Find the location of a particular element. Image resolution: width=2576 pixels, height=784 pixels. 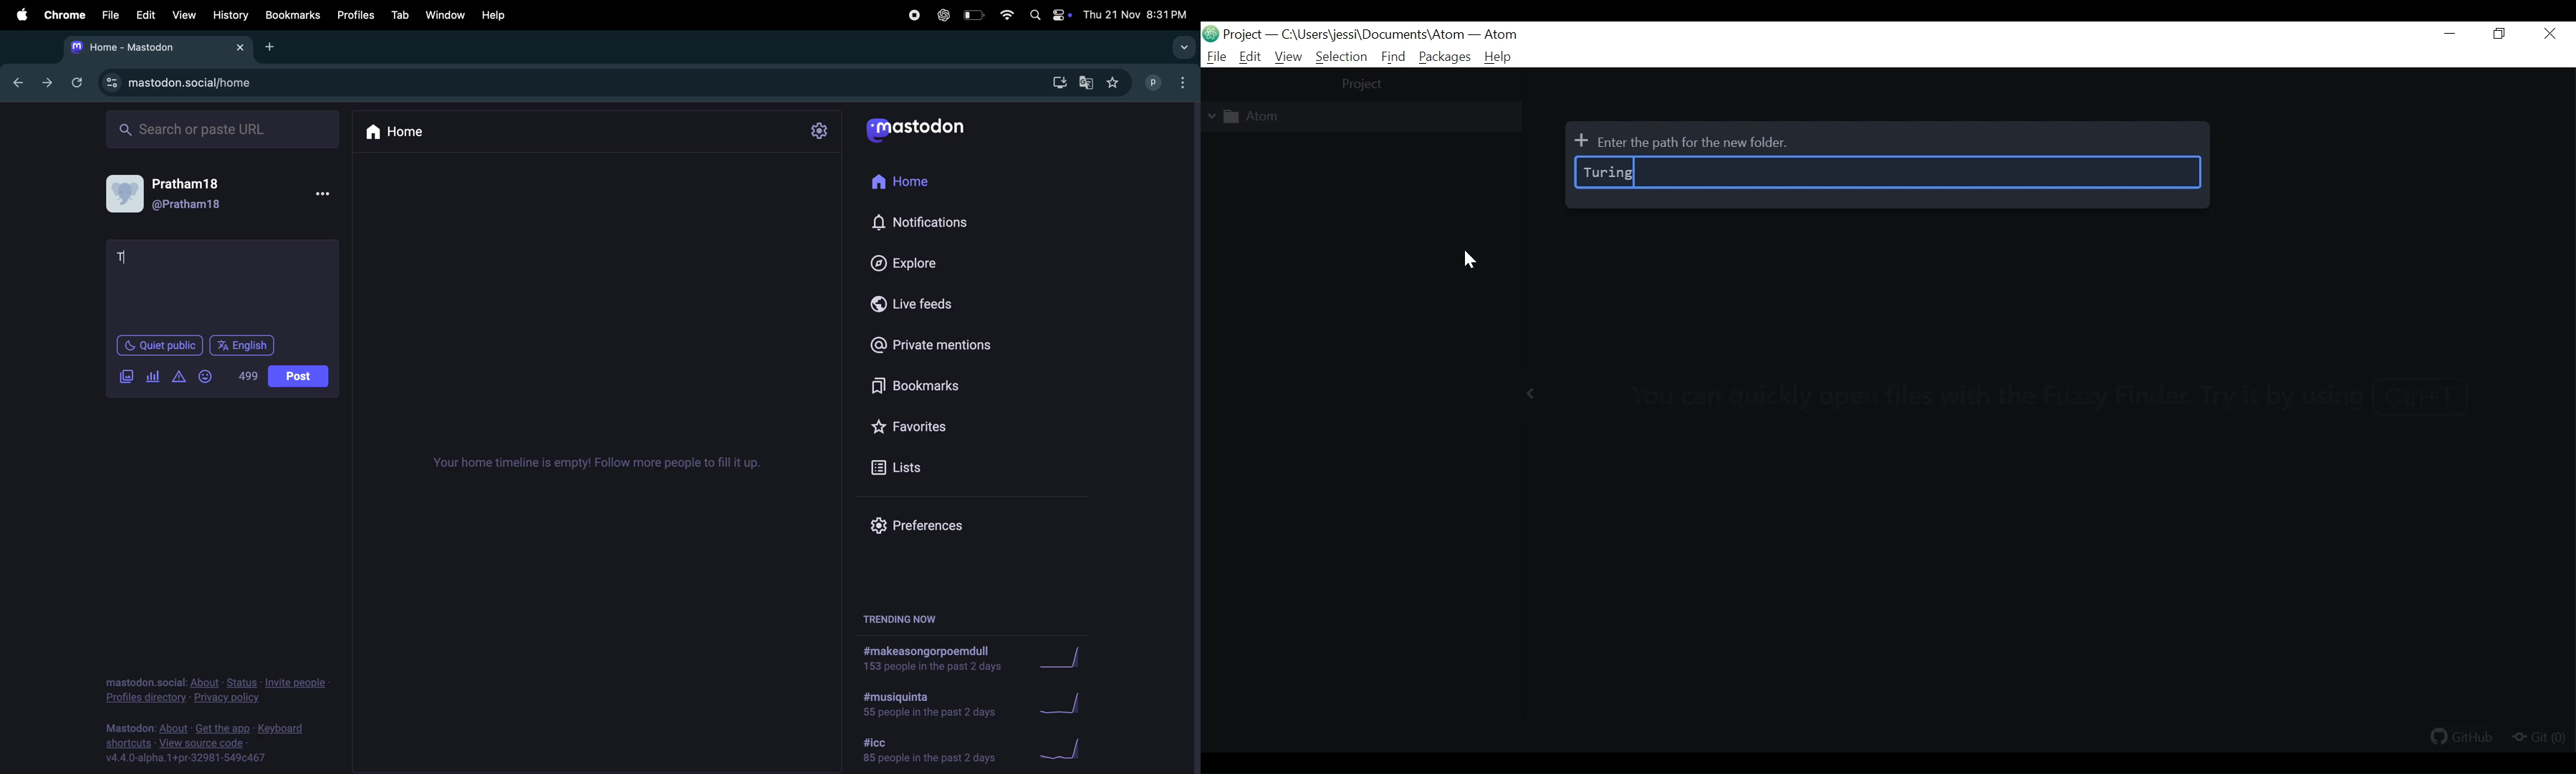

emoji  is located at coordinates (208, 376).